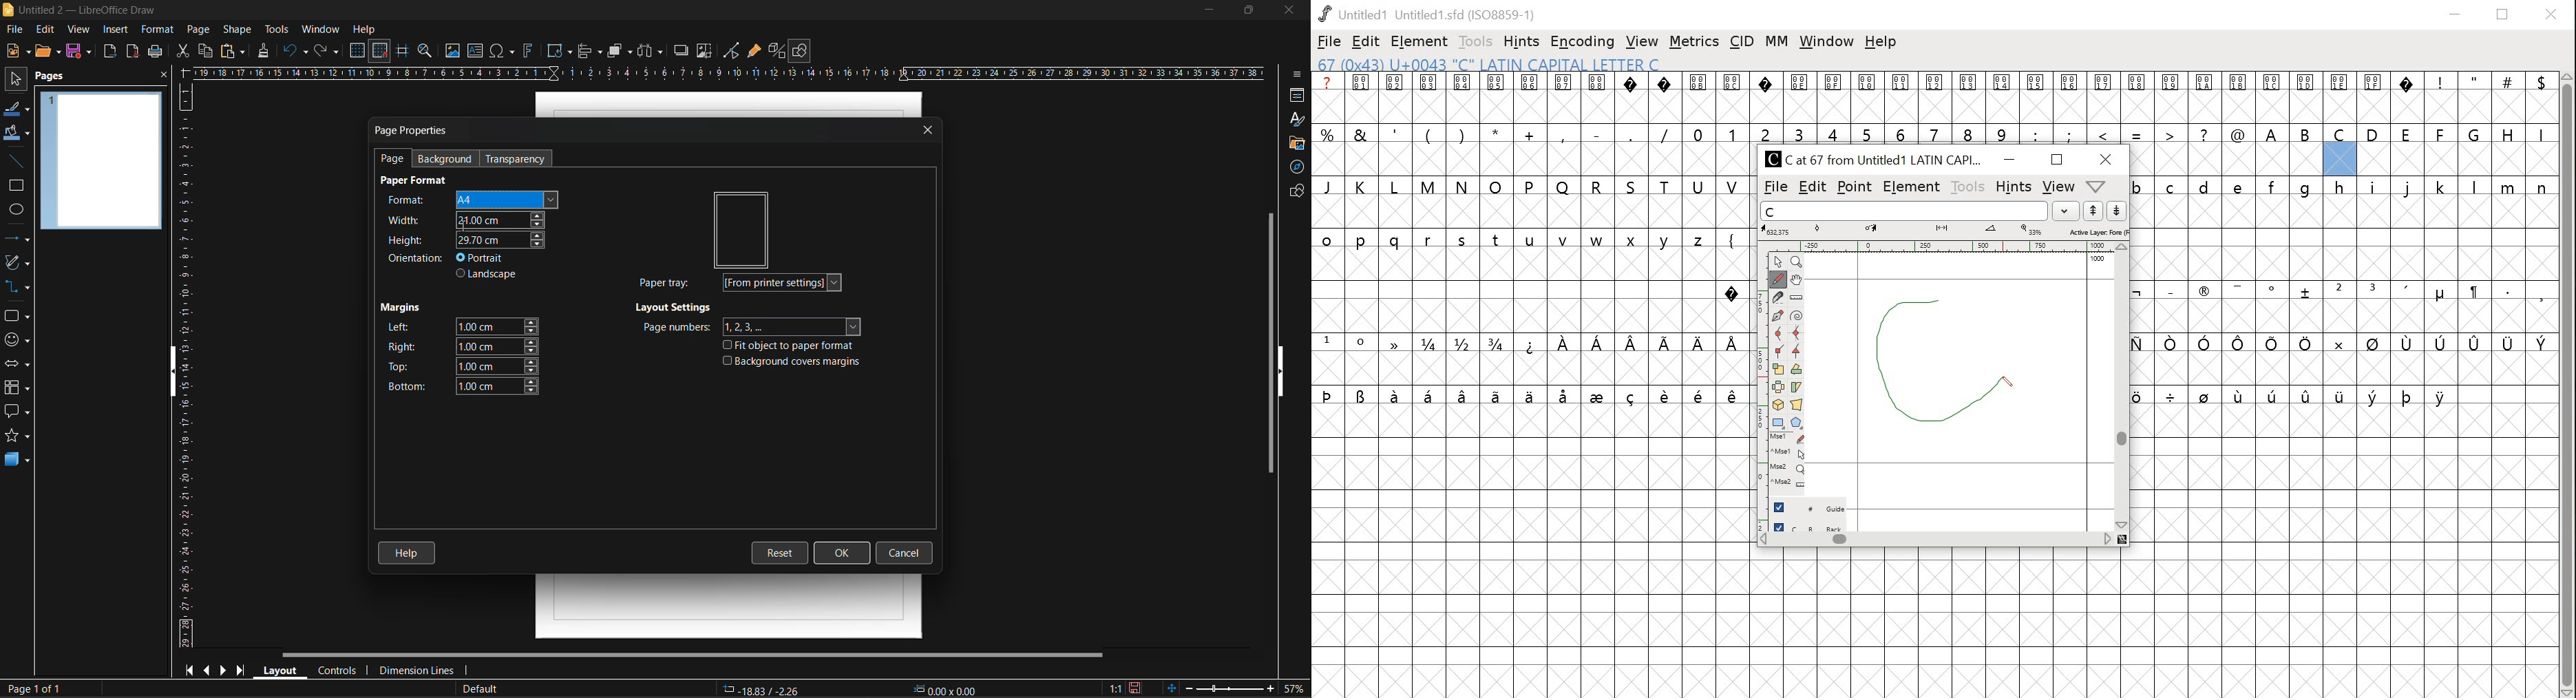  What do you see at coordinates (18, 263) in the screenshot?
I see `curves and polygons` at bounding box center [18, 263].